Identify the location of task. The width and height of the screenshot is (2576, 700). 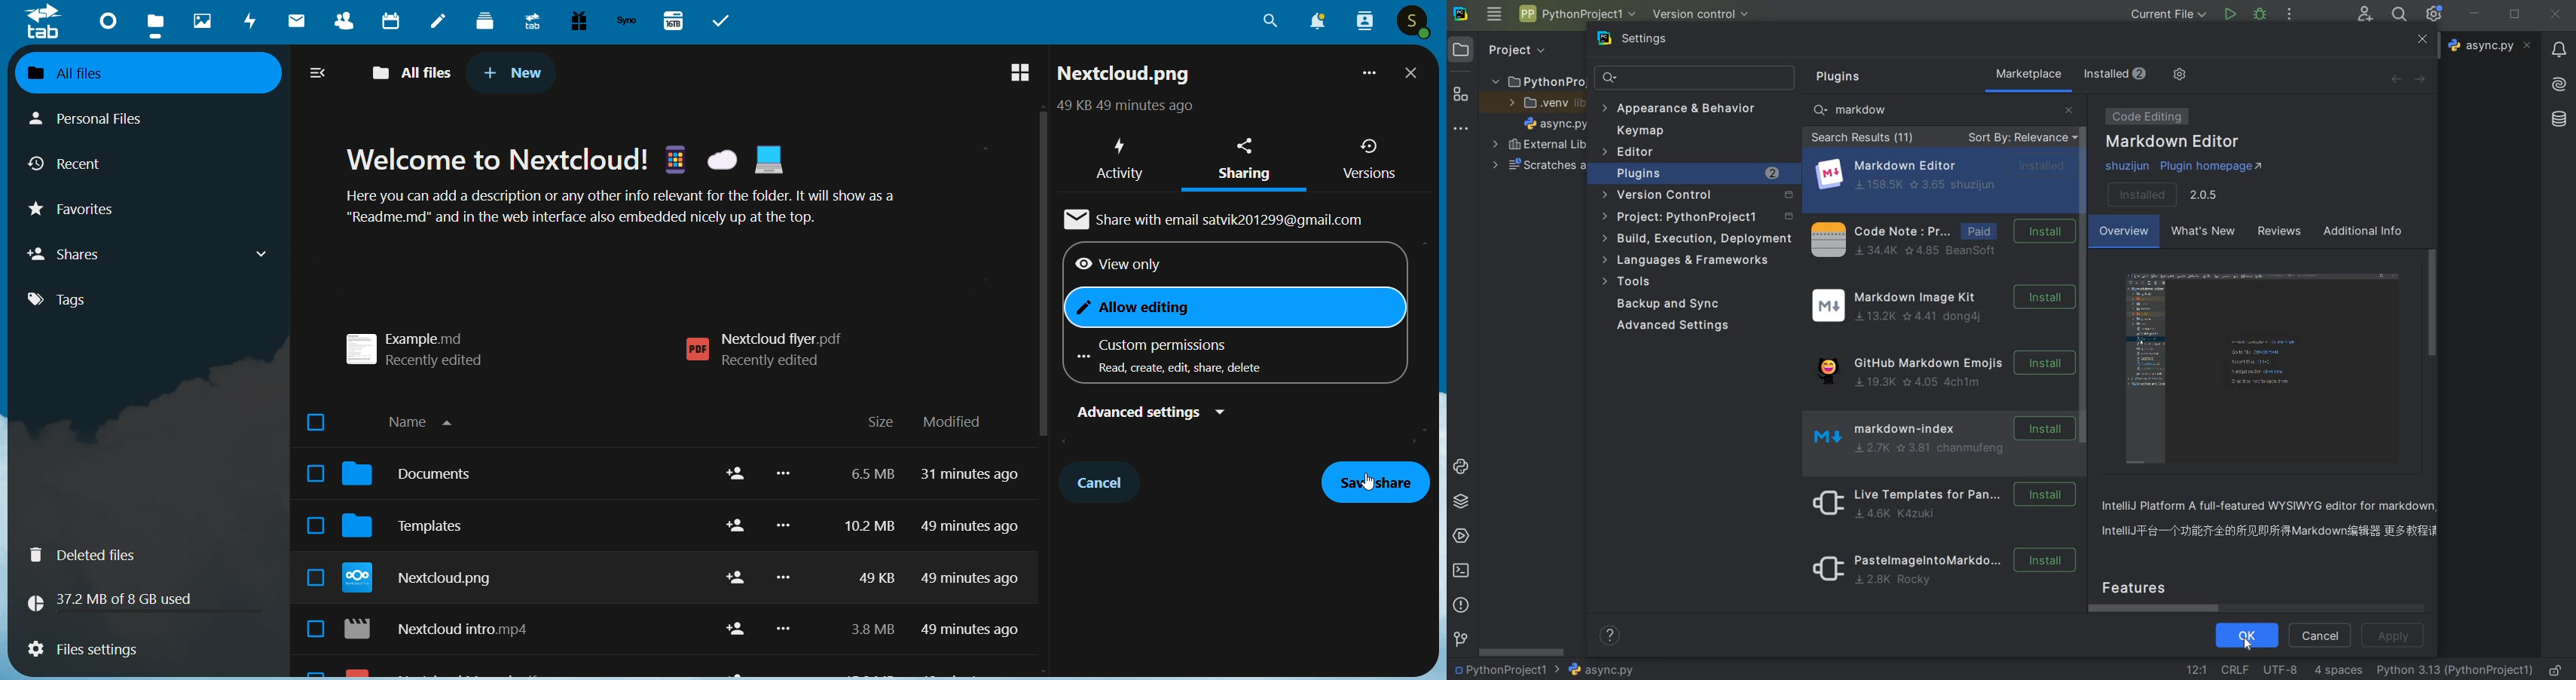
(725, 21).